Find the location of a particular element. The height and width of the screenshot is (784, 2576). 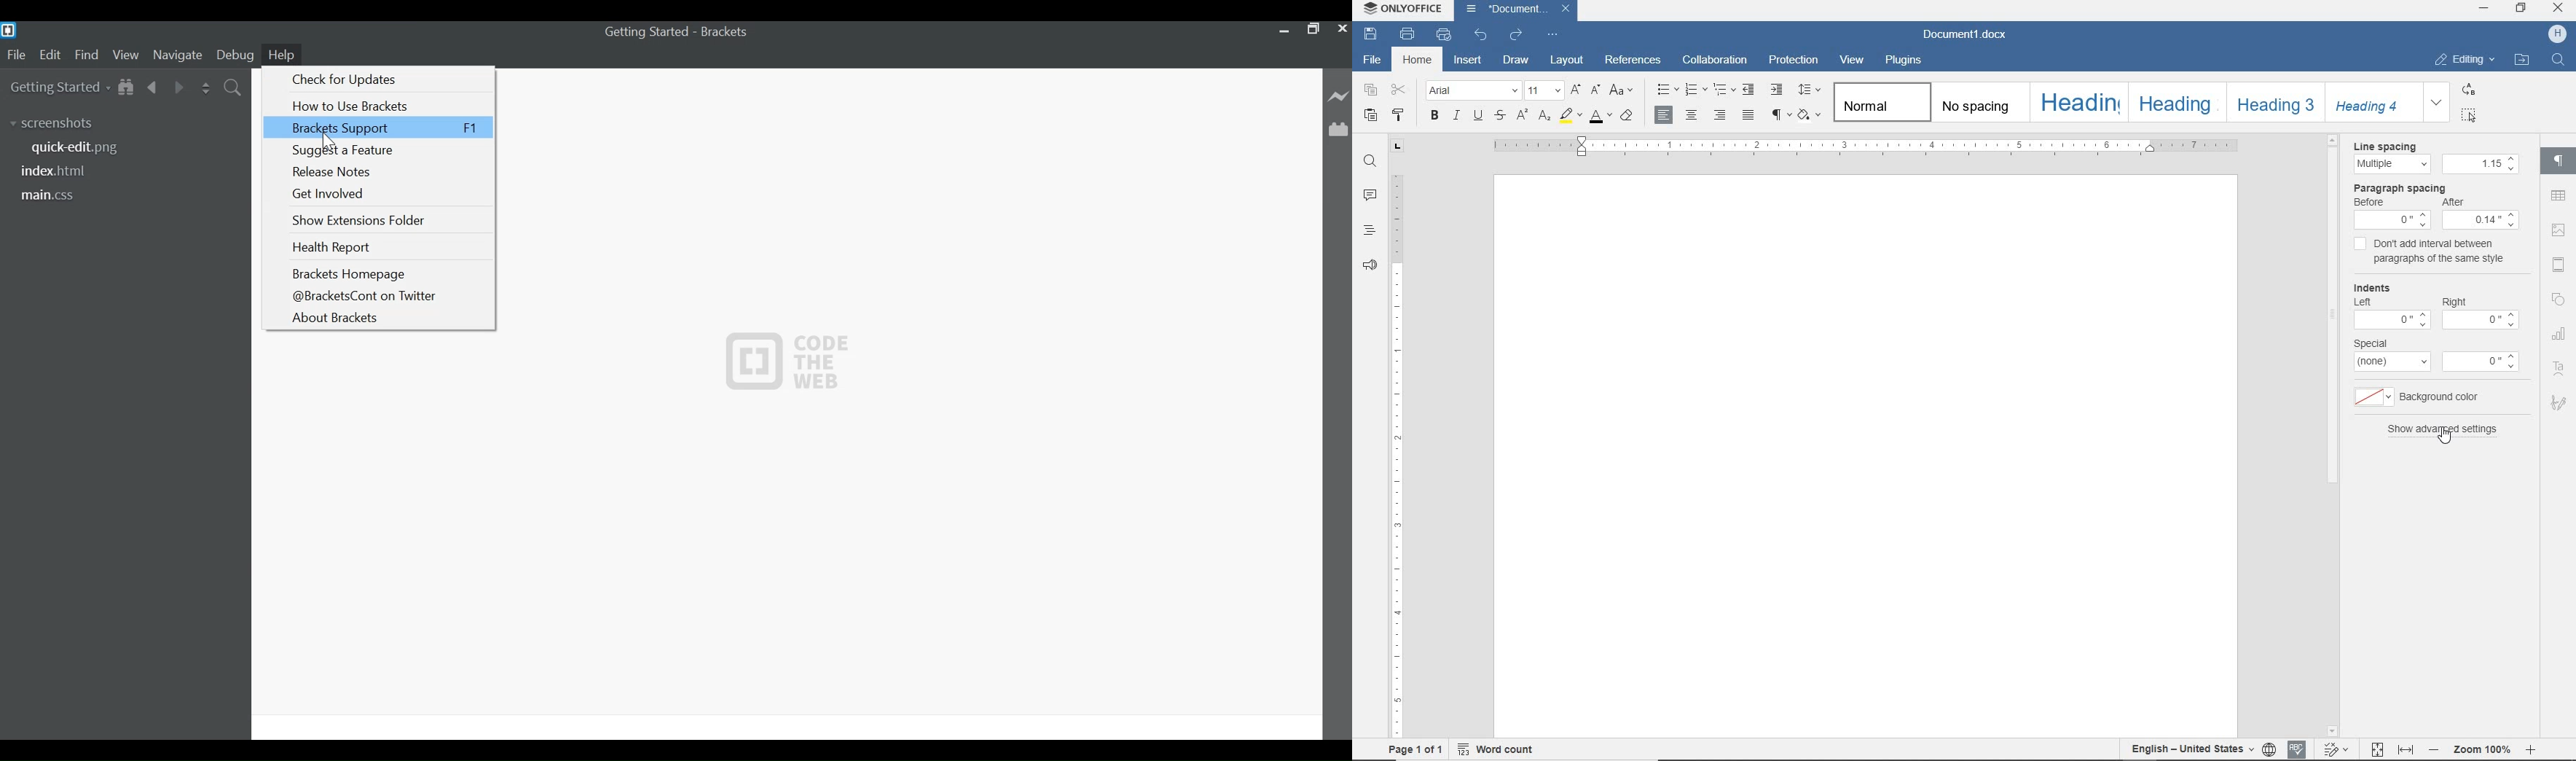

Track changes is located at coordinates (2337, 751).